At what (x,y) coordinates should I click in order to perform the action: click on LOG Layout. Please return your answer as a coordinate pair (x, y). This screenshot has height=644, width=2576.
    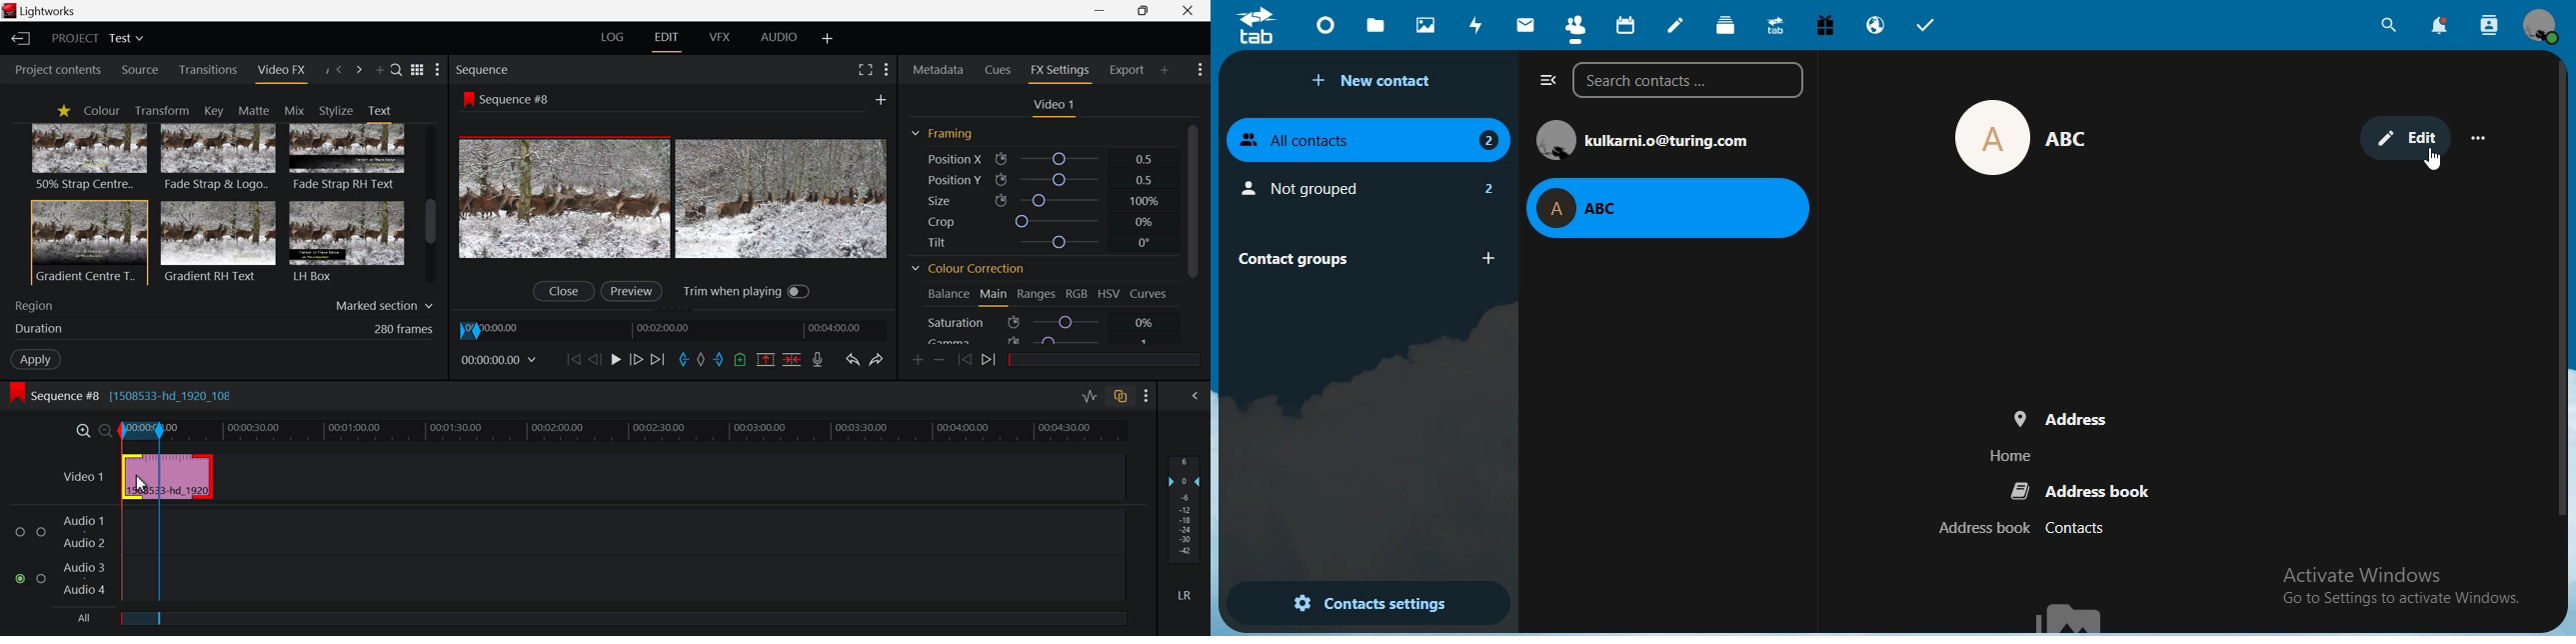
    Looking at the image, I should click on (614, 39).